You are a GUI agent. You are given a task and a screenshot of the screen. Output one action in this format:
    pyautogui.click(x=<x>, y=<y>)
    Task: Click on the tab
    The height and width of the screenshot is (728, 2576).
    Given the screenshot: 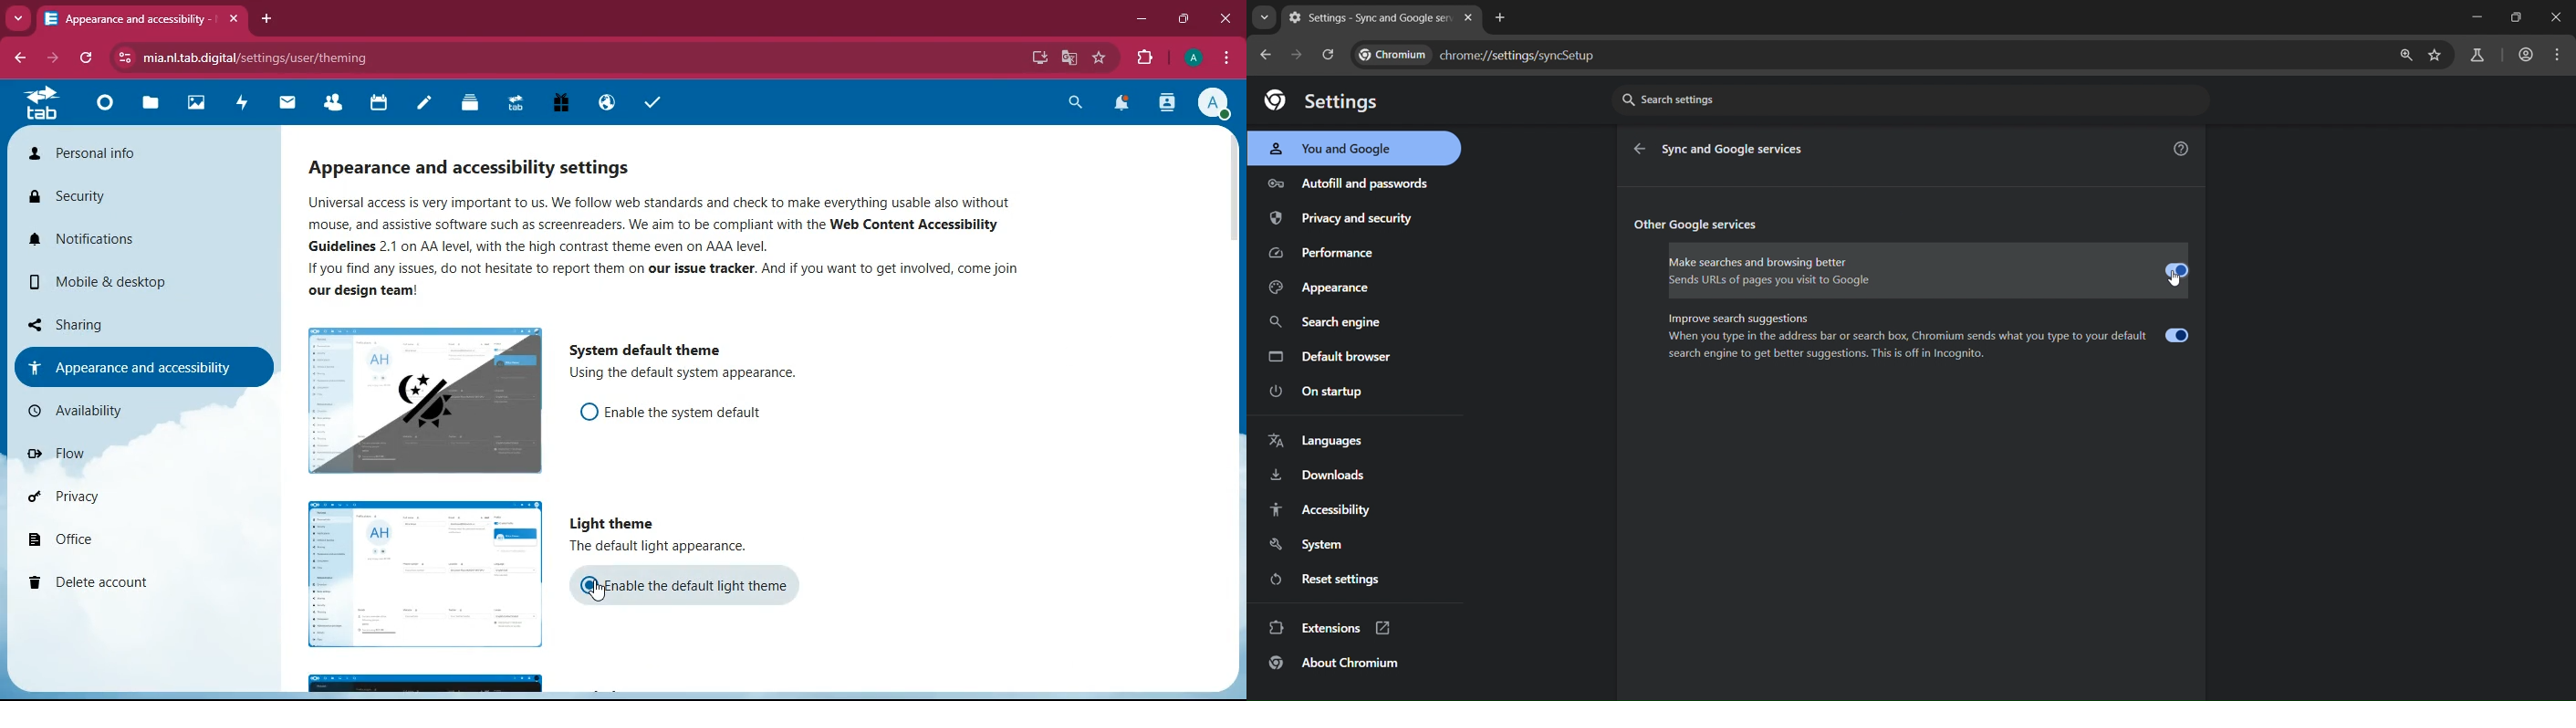 What is the action you would take?
    pyautogui.click(x=515, y=104)
    